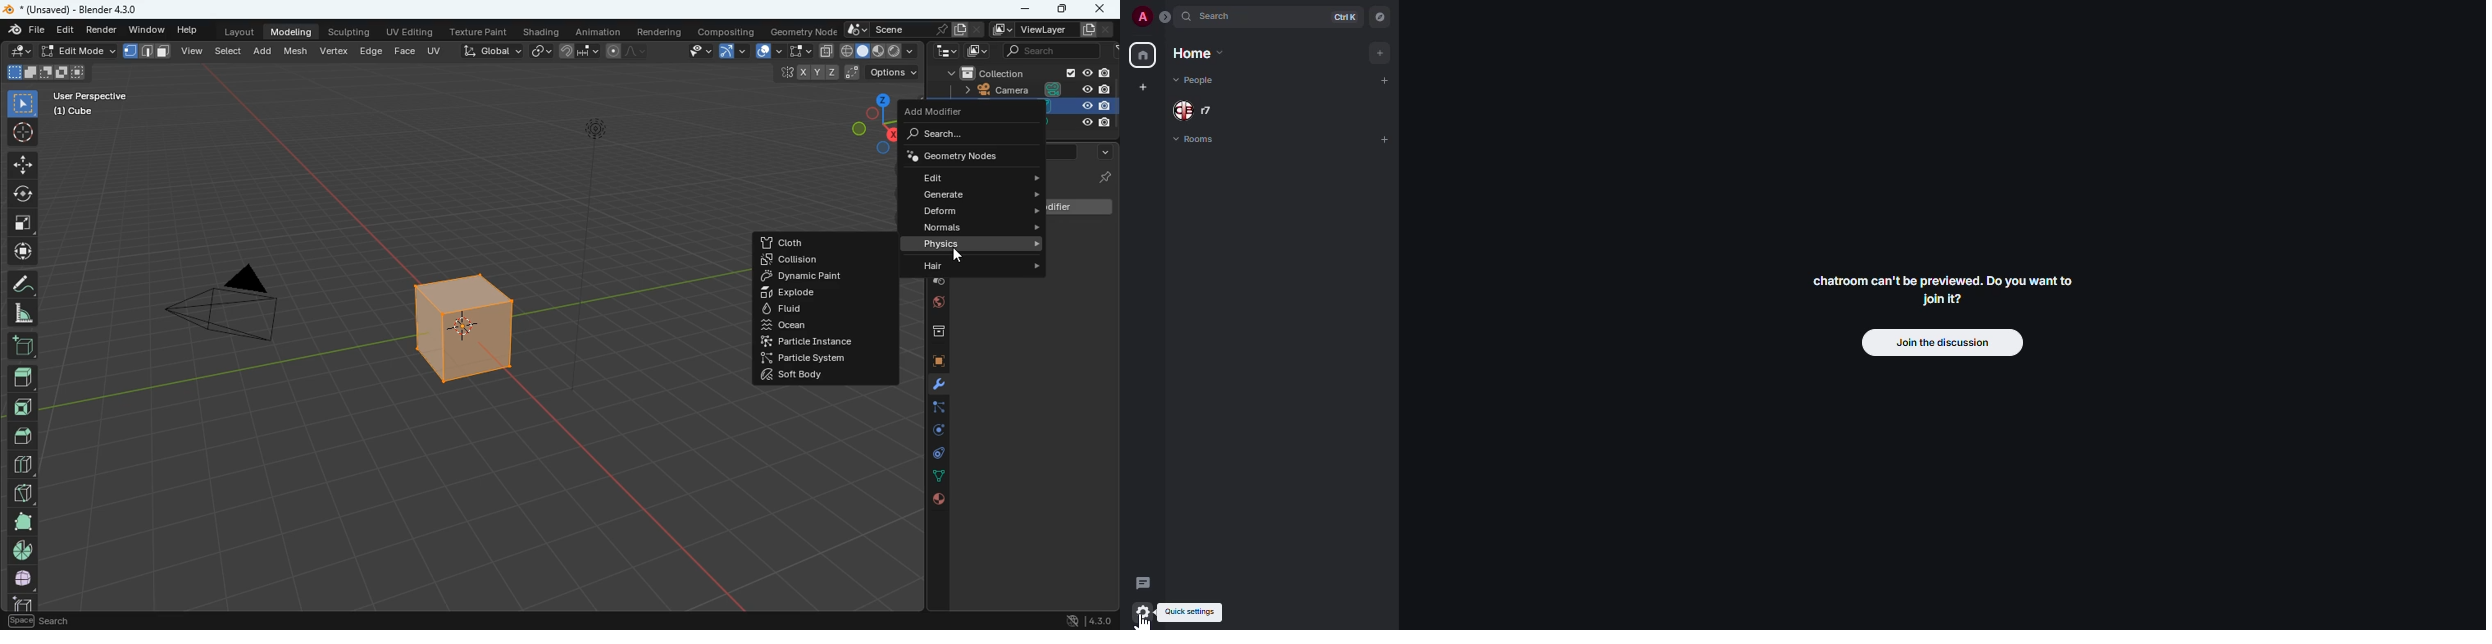 The height and width of the screenshot is (644, 2492). Describe the element at coordinates (189, 27) in the screenshot. I see `help` at that location.